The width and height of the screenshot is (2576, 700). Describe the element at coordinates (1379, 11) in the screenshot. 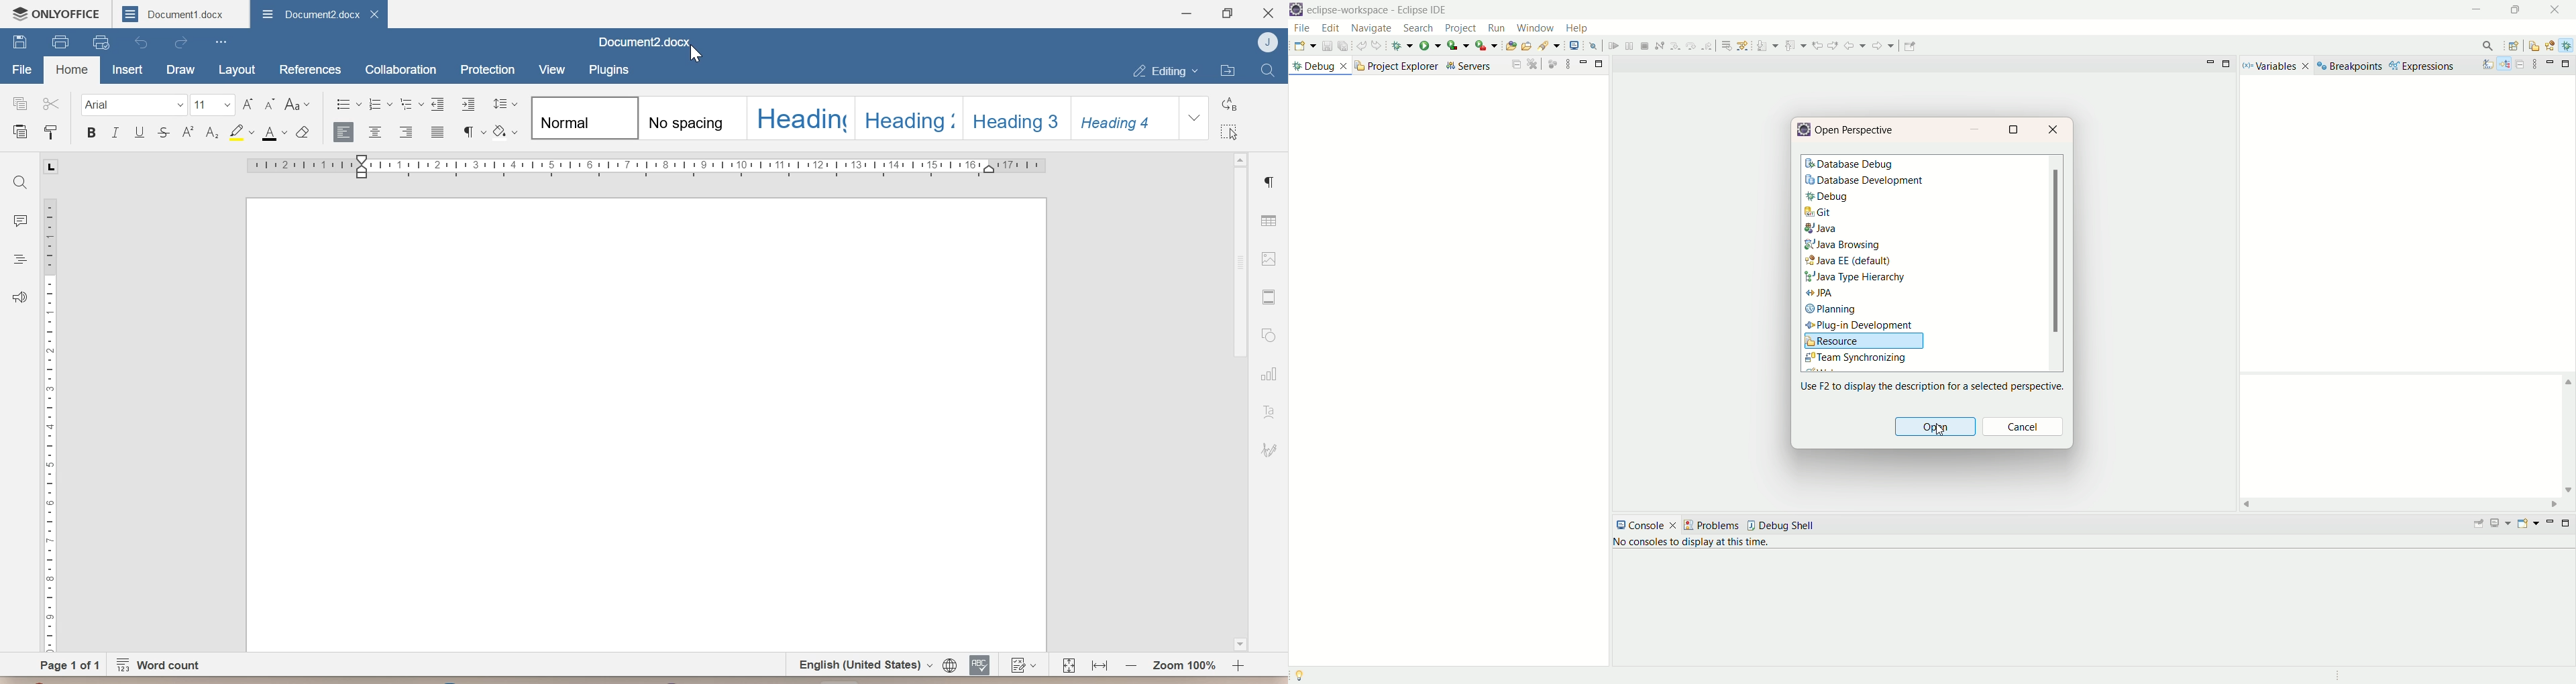

I see `eclipse-workspace-Eclipse IDE` at that location.